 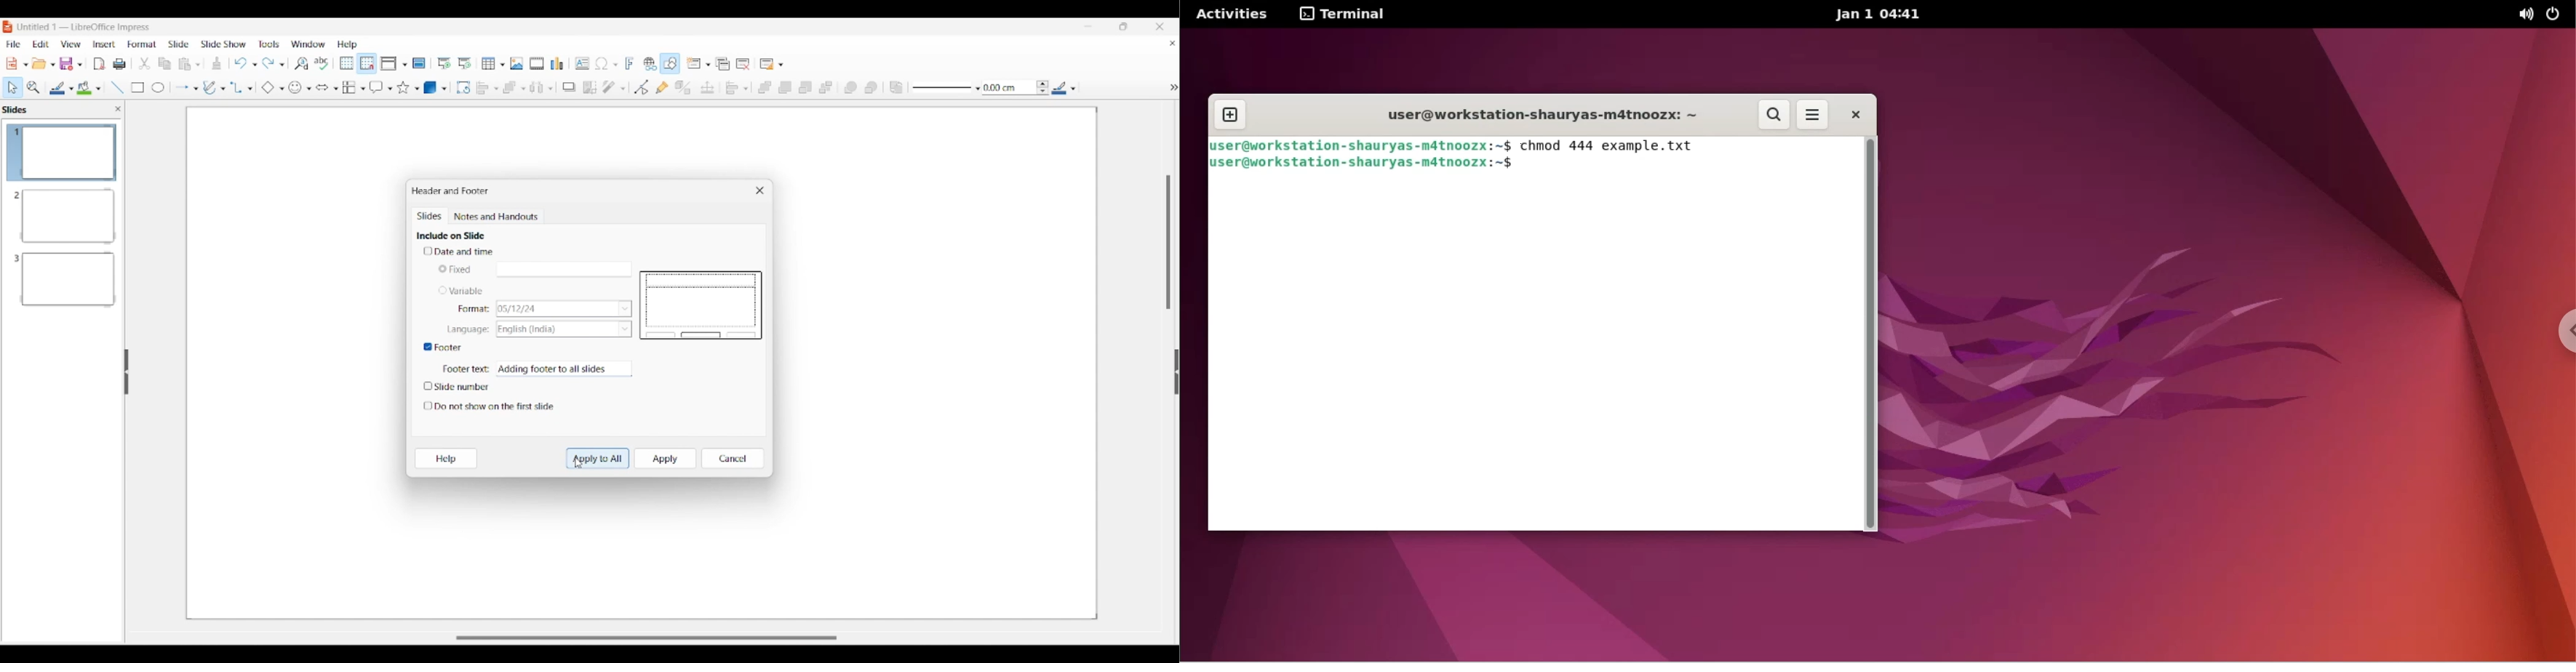 I want to click on Copy, so click(x=162, y=62).